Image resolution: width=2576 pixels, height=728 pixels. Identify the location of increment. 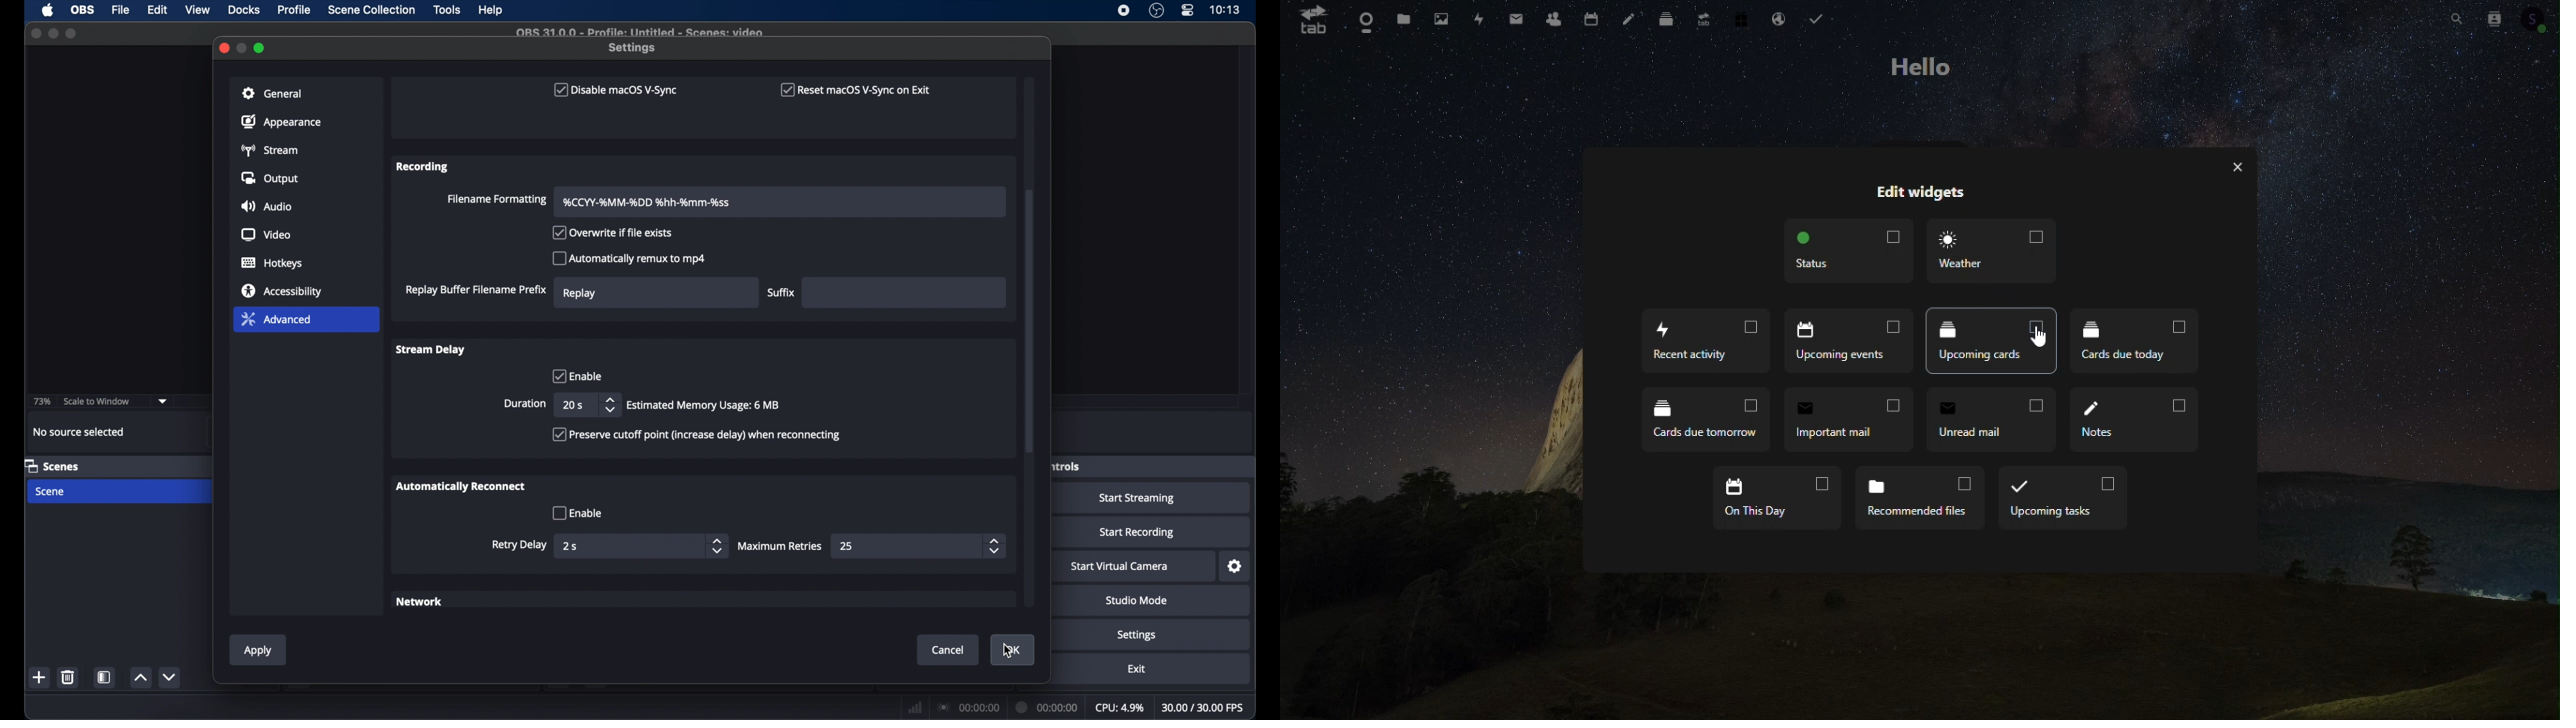
(141, 678).